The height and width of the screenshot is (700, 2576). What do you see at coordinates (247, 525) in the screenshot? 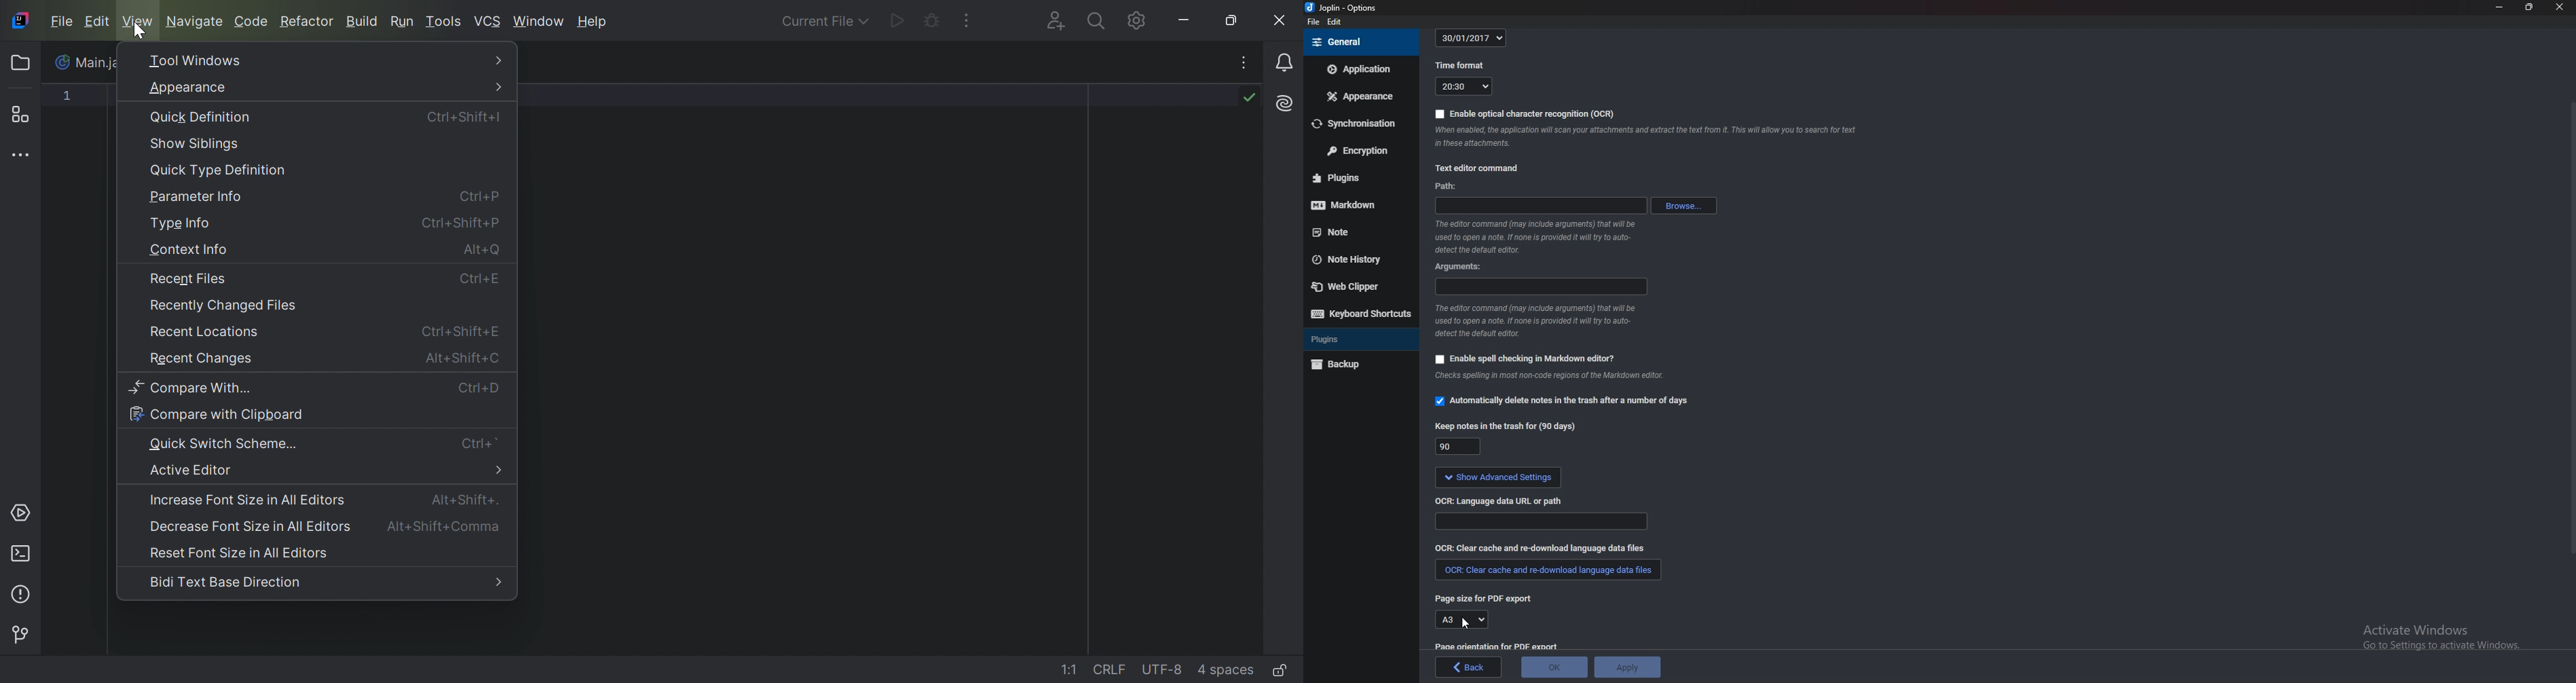
I see `Decrease Font Size in All Editors` at bounding box center [247, 525].